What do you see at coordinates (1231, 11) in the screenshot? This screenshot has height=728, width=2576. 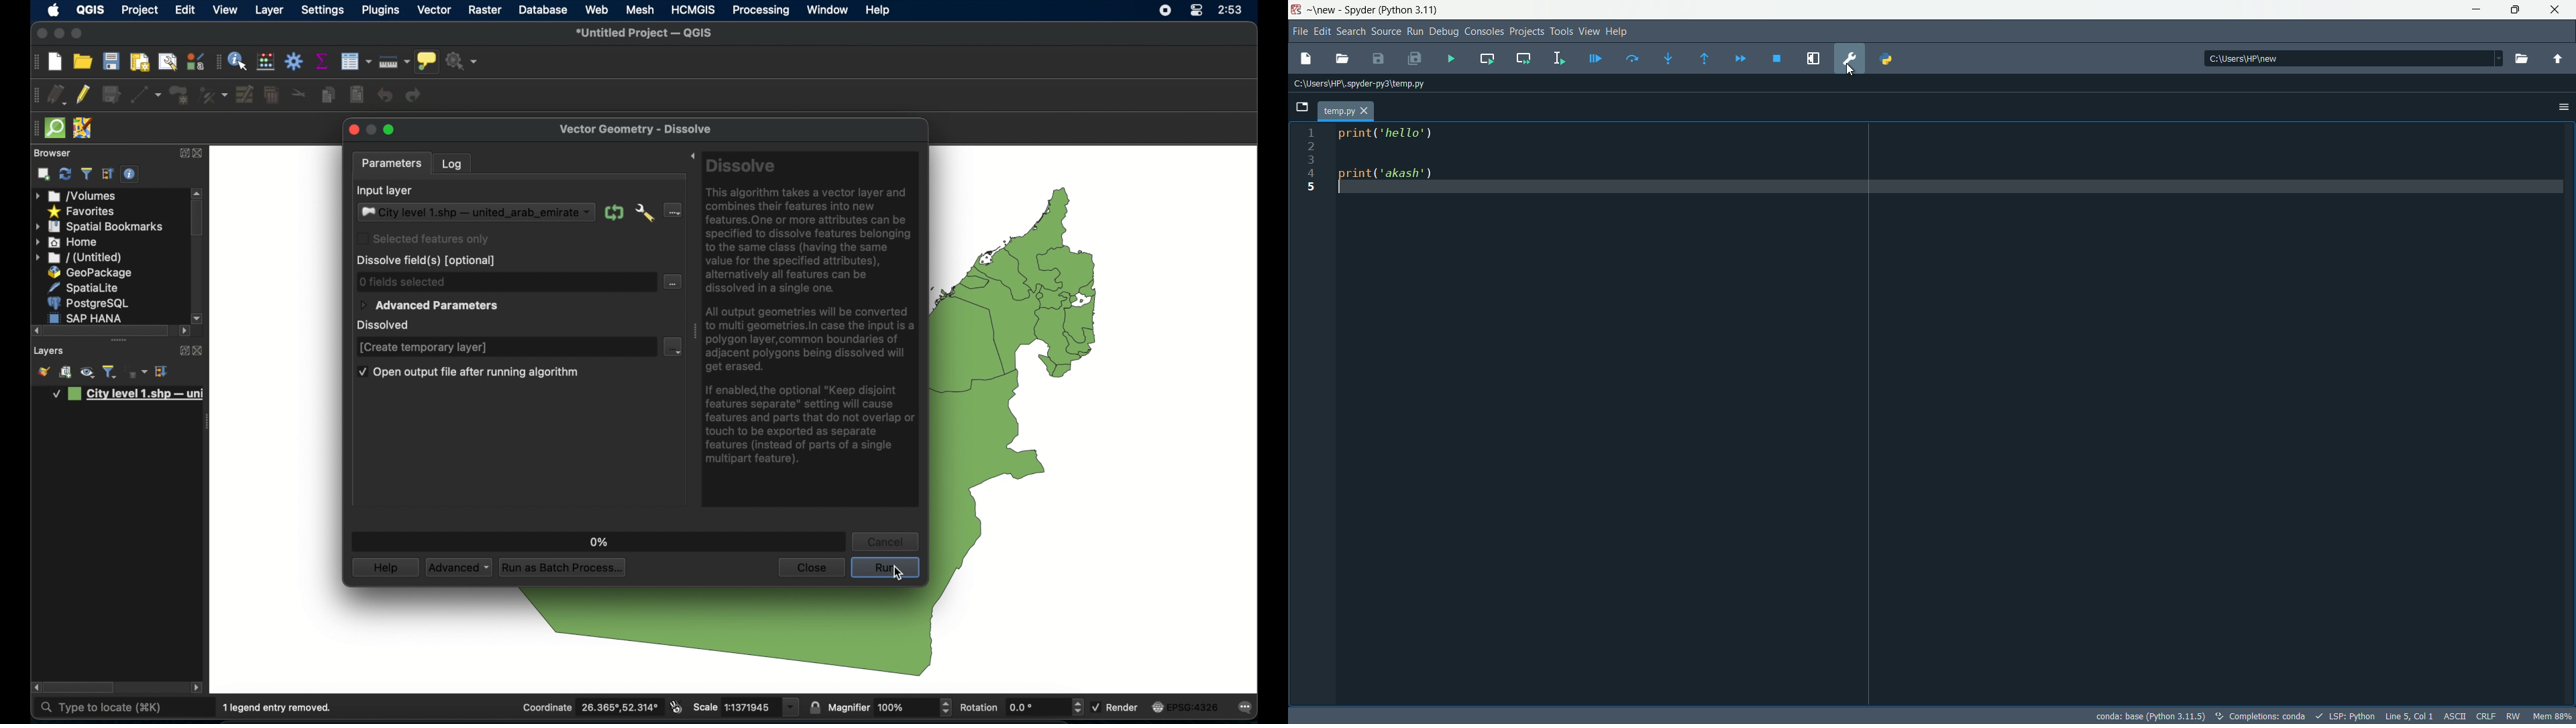 I see `time` at bounding box center [1231, 11].